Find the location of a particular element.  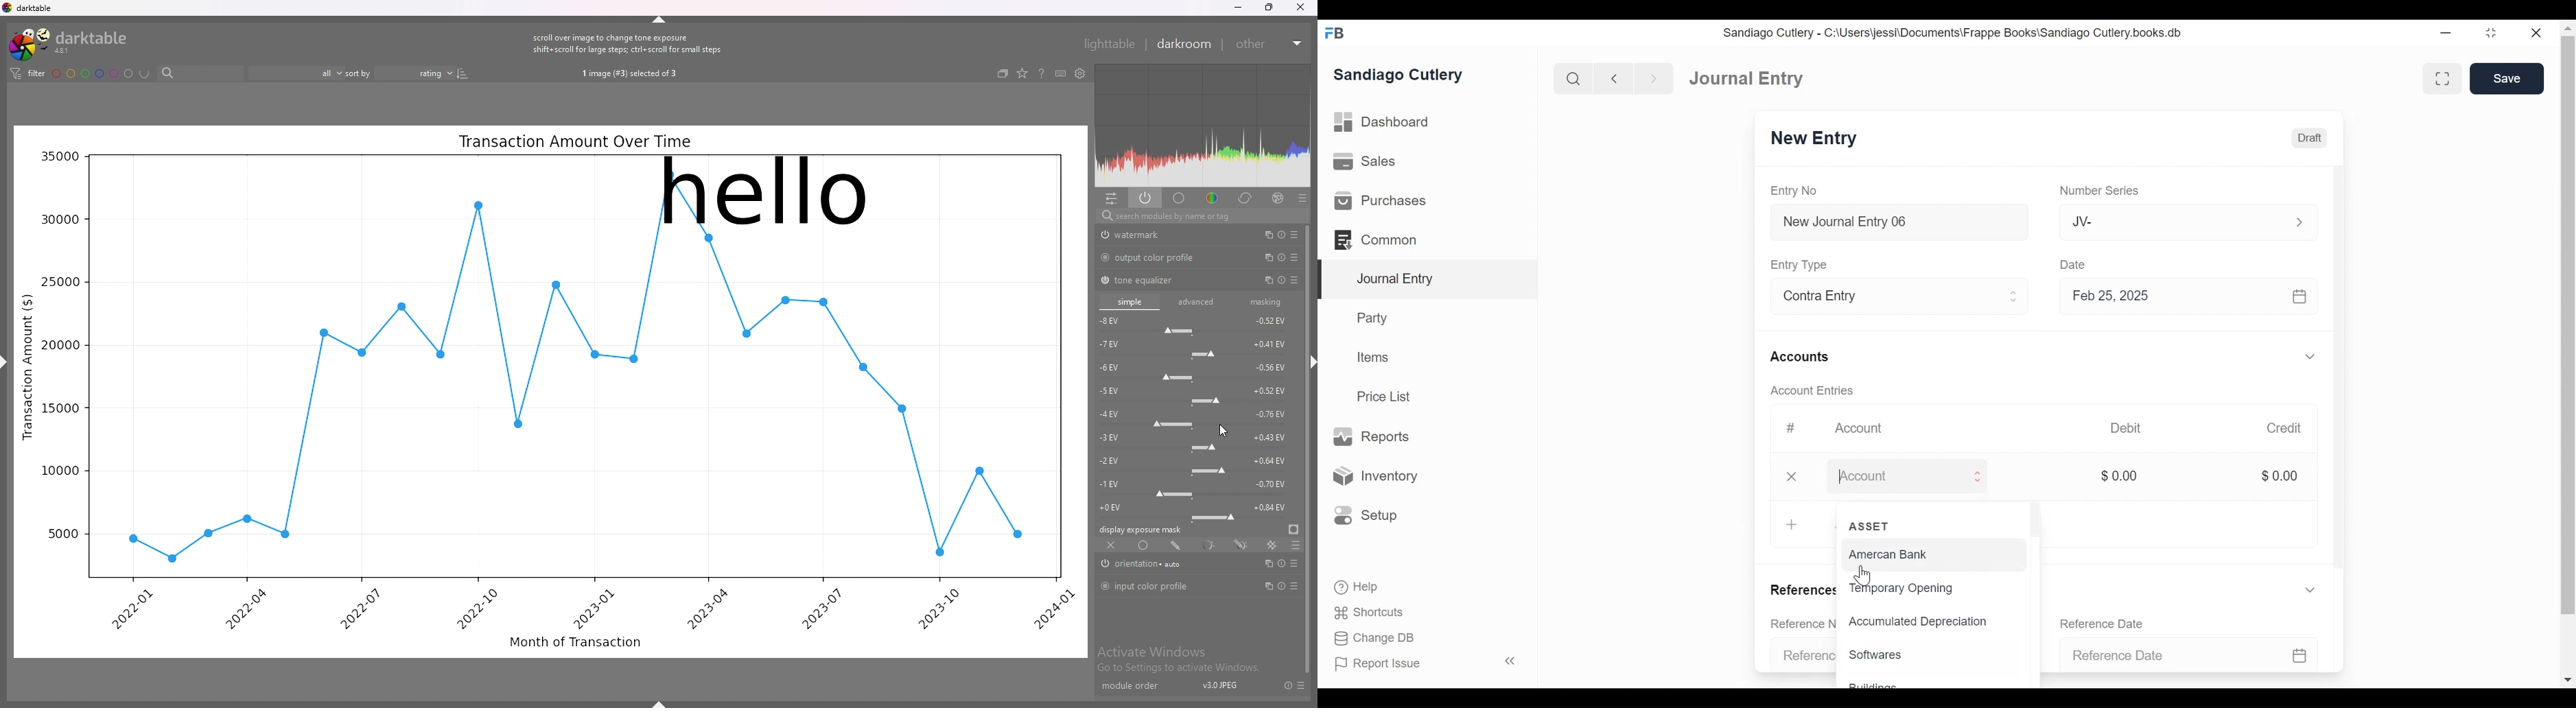

Reference Date is located at coordinates (2101, 621).